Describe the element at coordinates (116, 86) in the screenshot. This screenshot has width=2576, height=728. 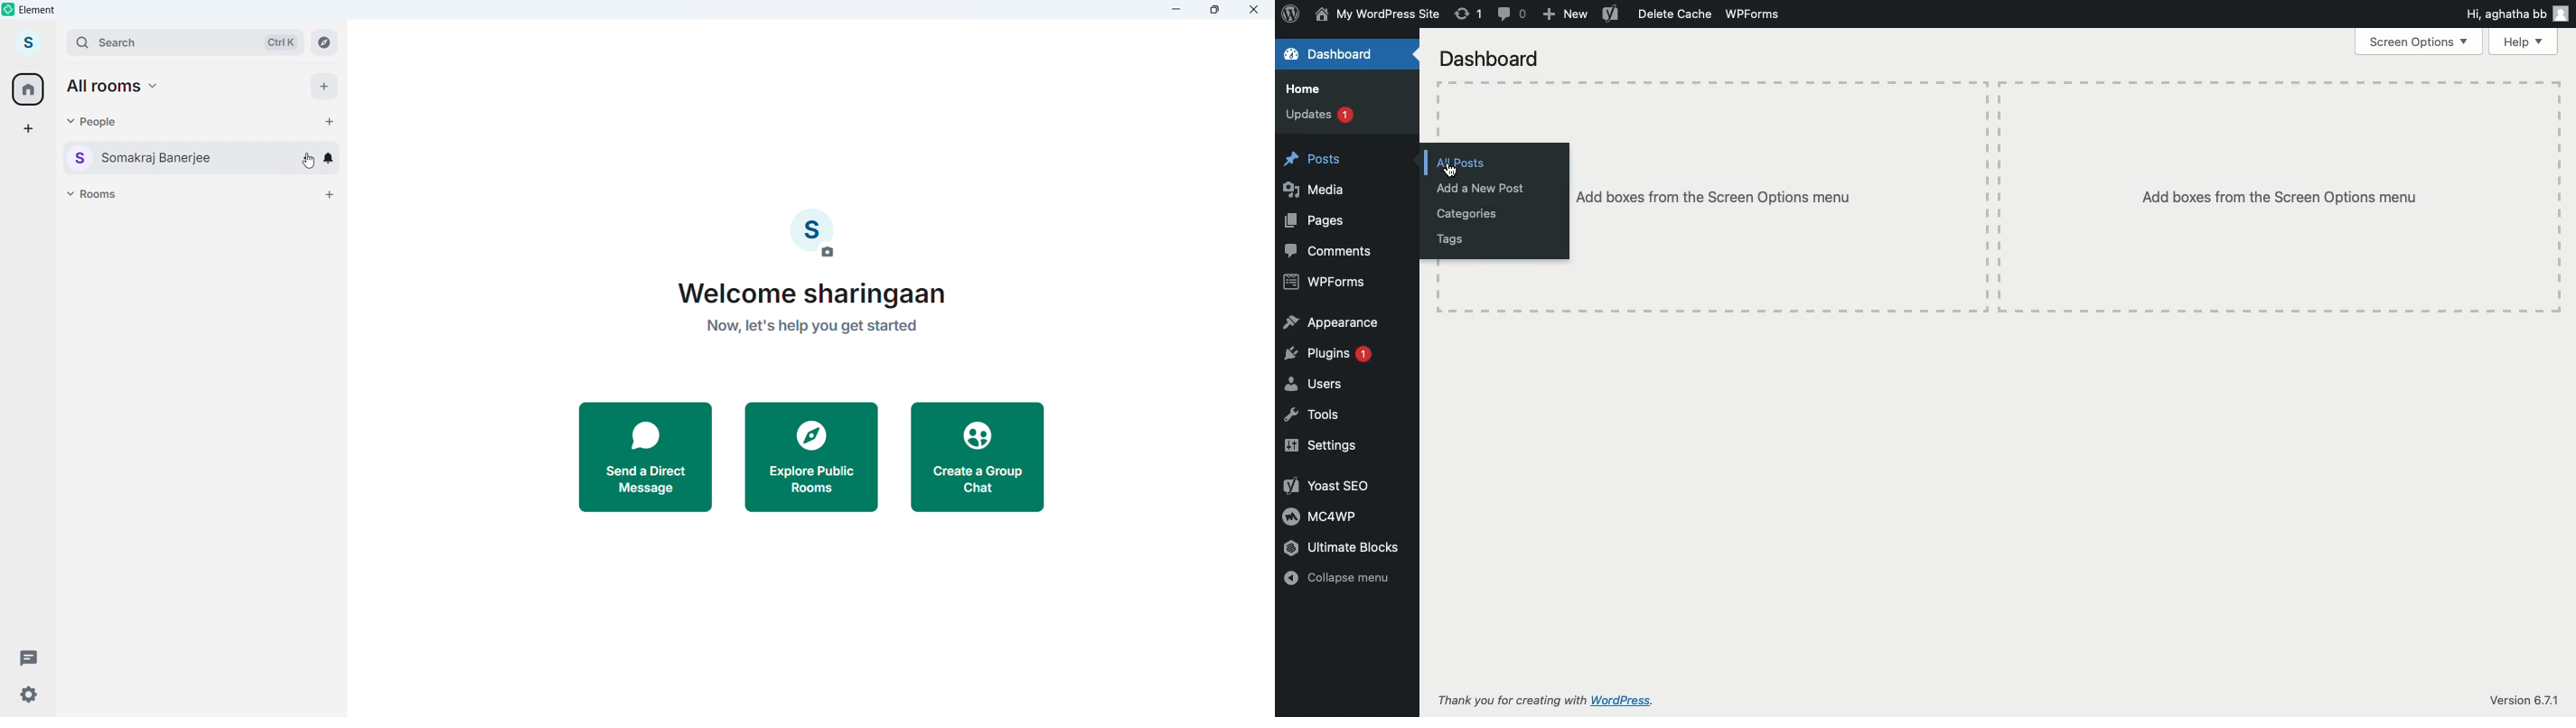
I see `all rooms` at that location.